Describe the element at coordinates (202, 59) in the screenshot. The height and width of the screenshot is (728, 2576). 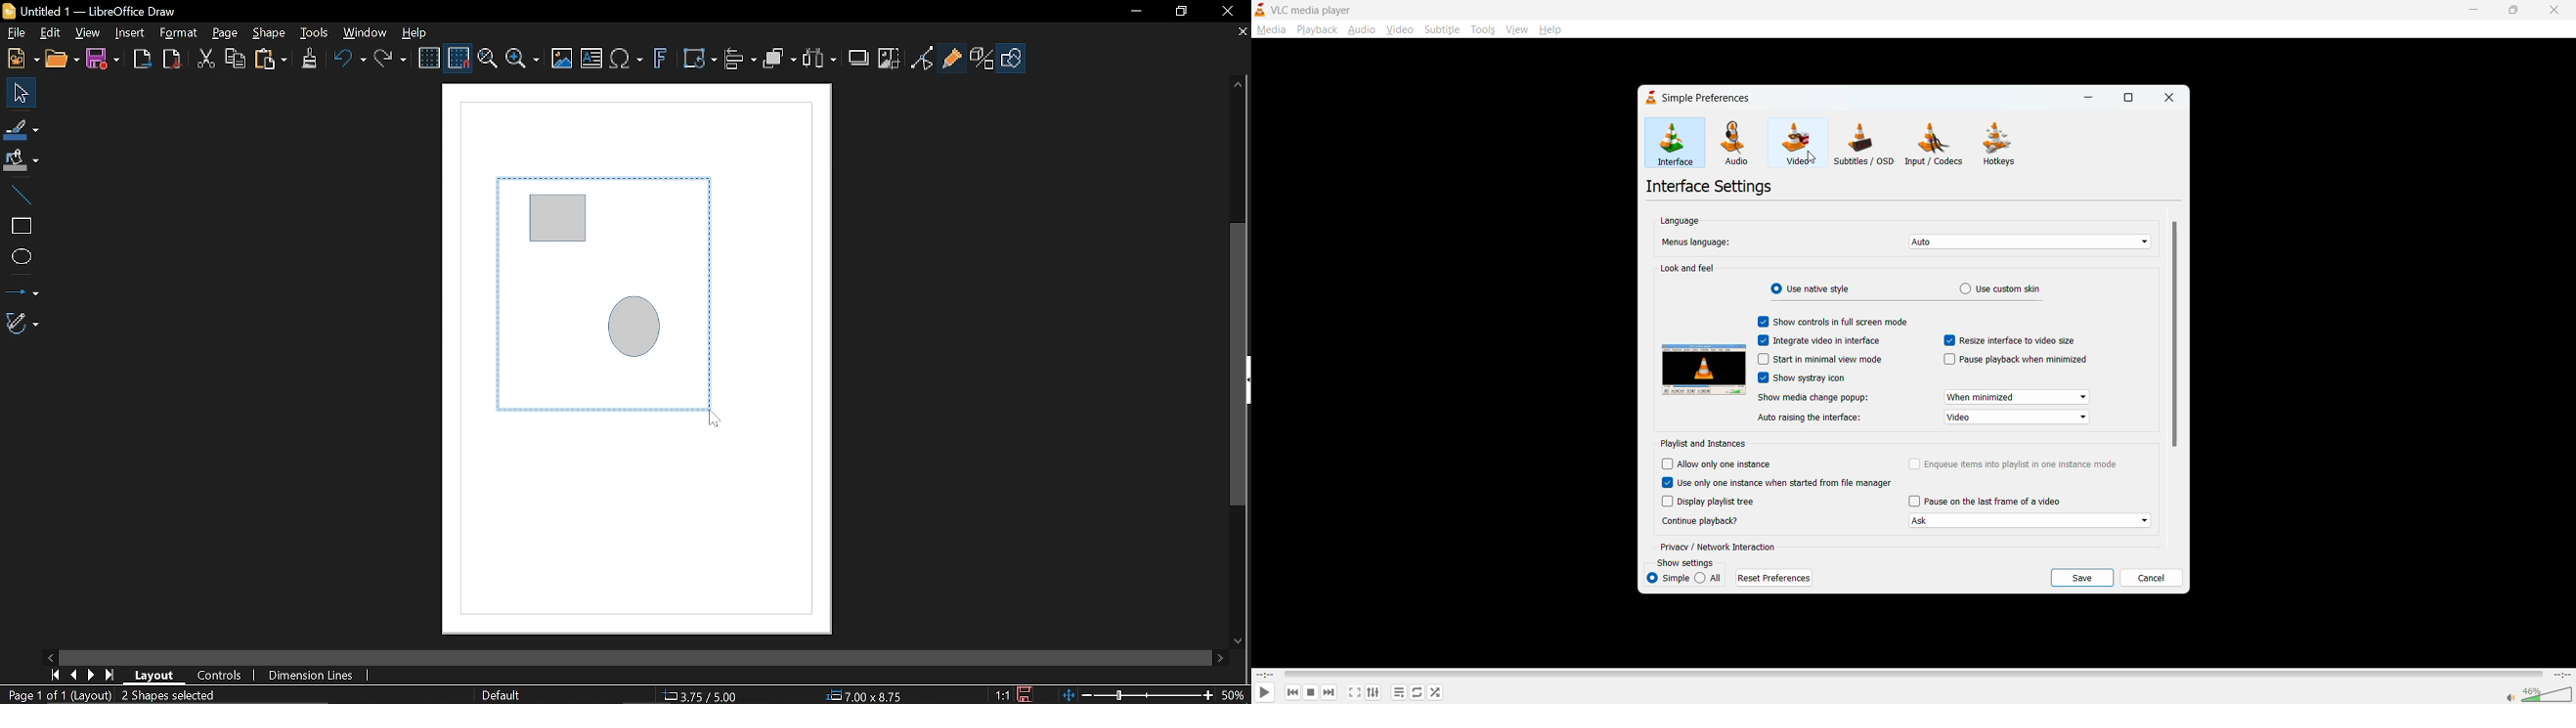
I see `Cut` at that location.